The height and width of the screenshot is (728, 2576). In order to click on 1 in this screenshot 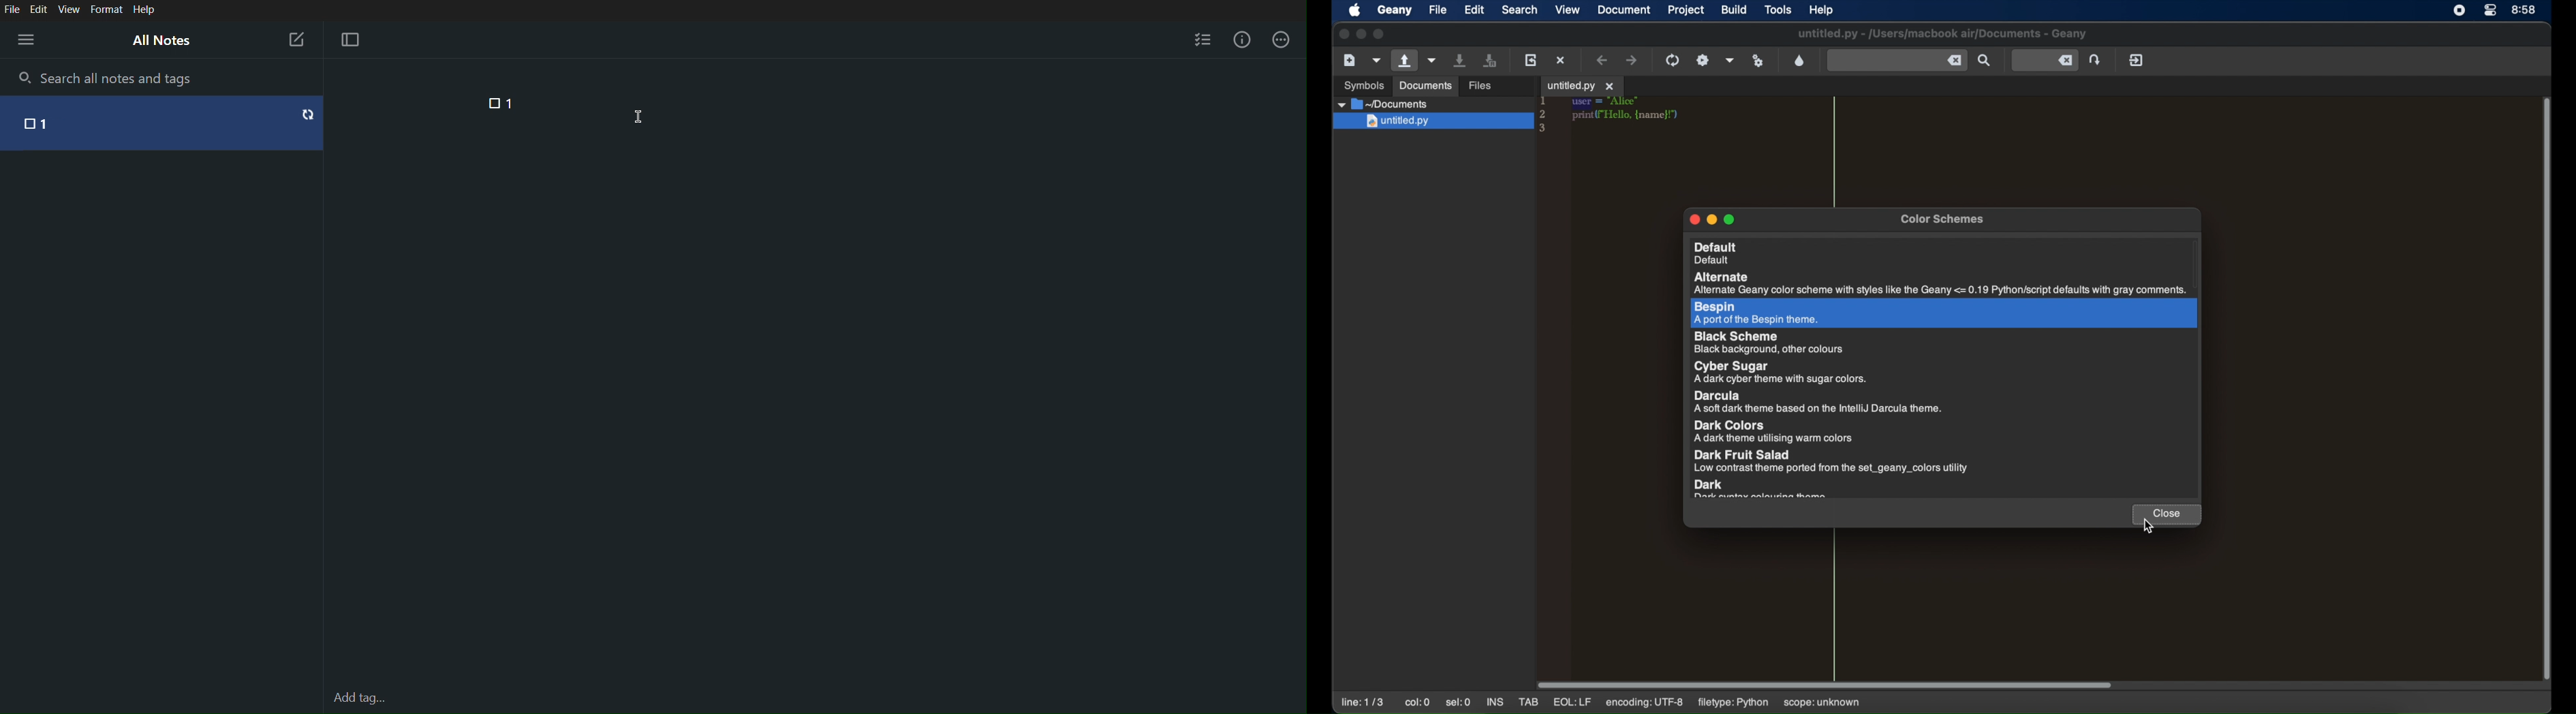, I will do `click(46, 123)`.